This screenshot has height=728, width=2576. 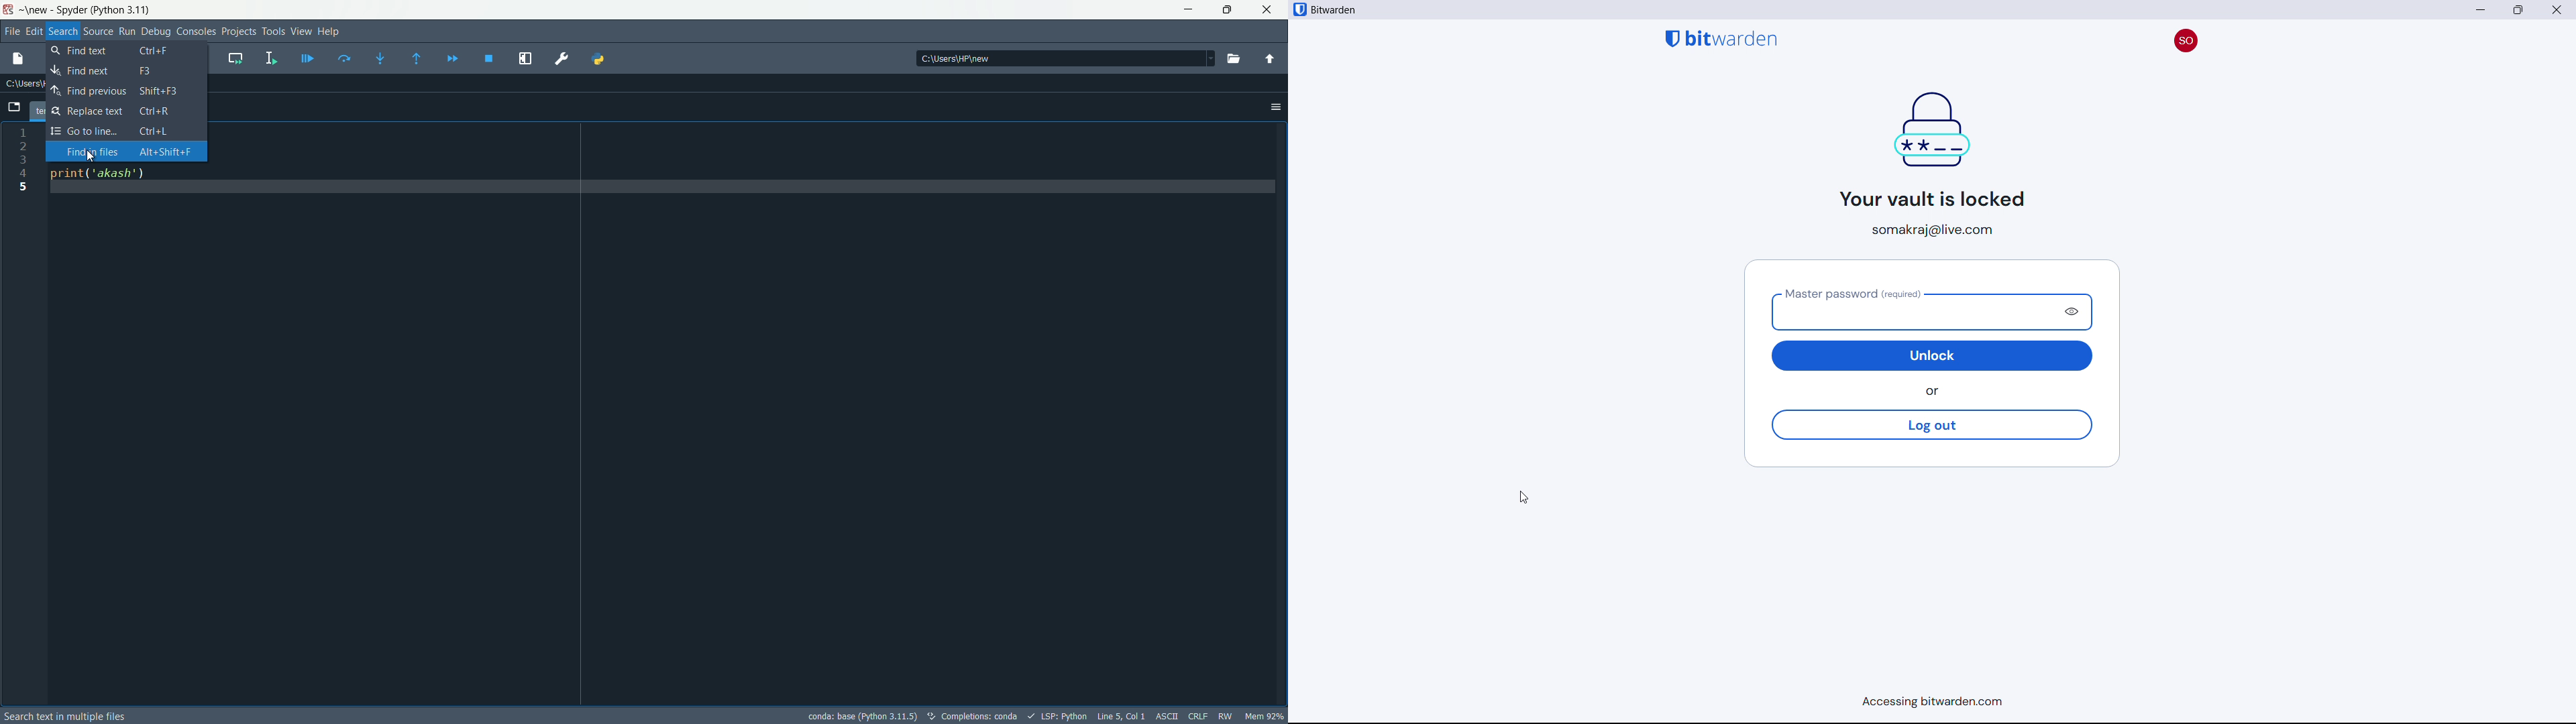 What do you see at coordinates (1187, 10) in the screenshot?
I see `minimize app` at bounding box center [1187, 10].